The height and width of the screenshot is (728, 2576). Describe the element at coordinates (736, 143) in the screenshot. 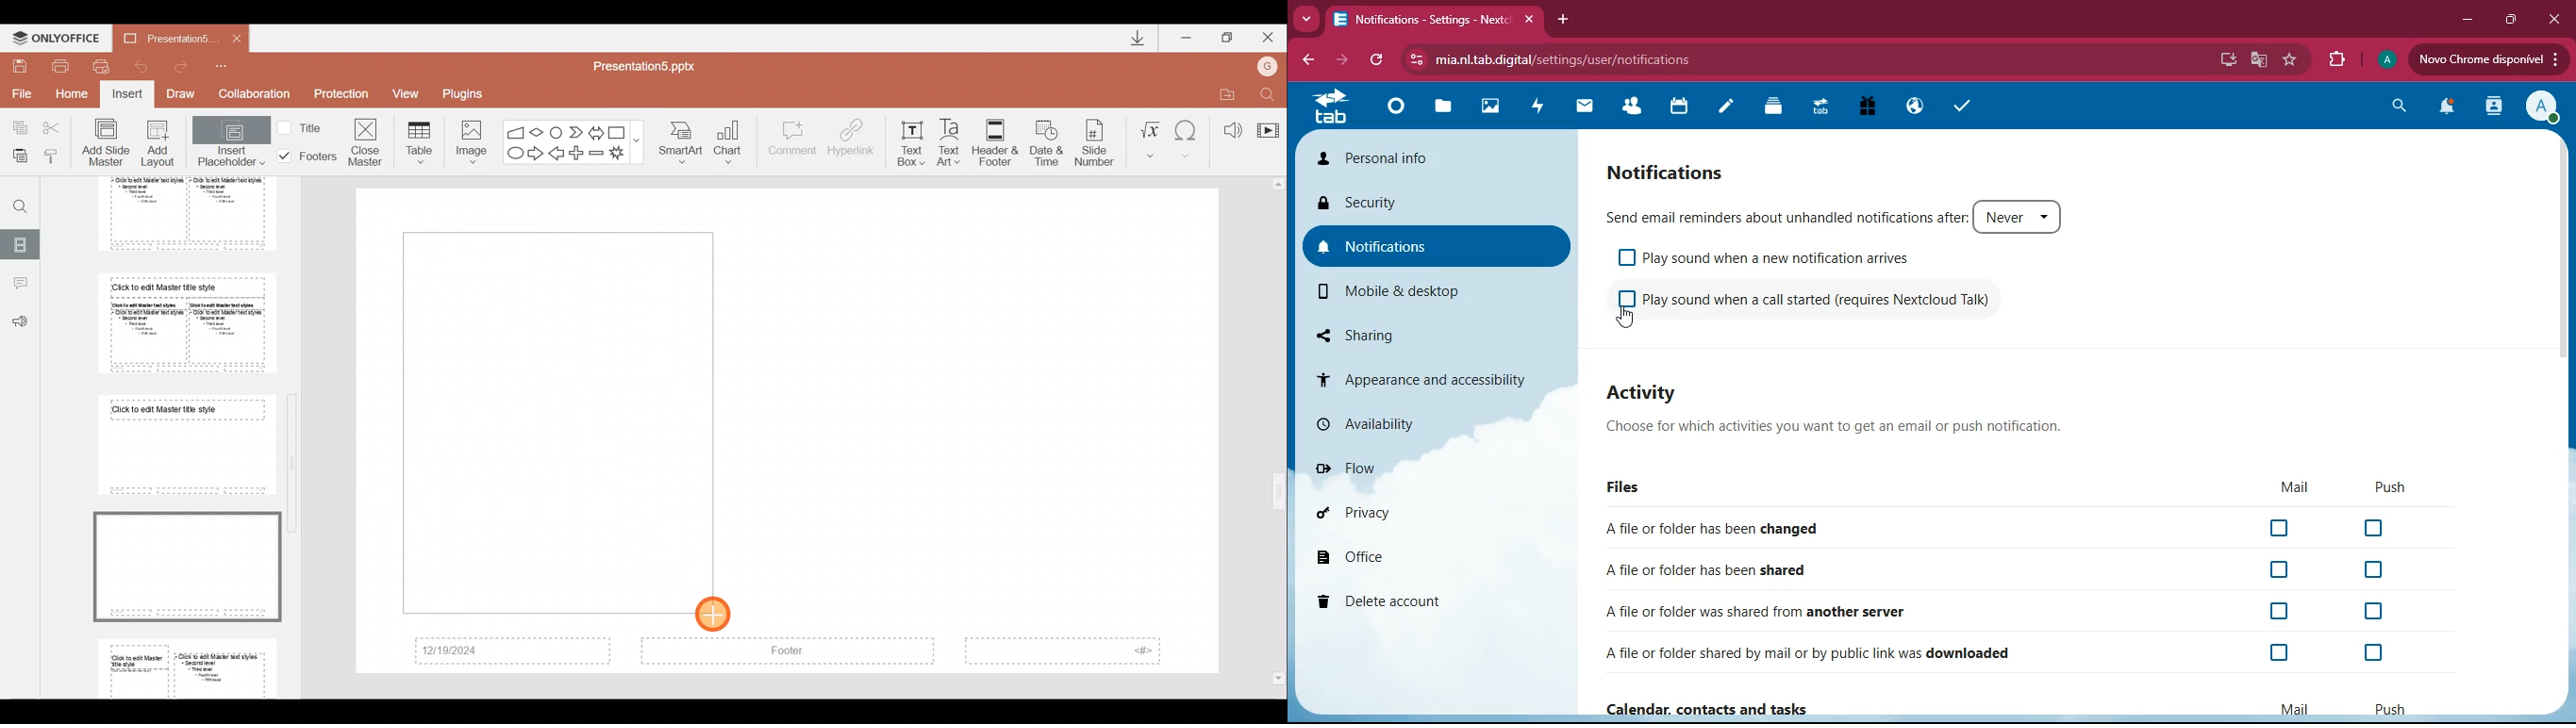

I see `Chart` at that location.